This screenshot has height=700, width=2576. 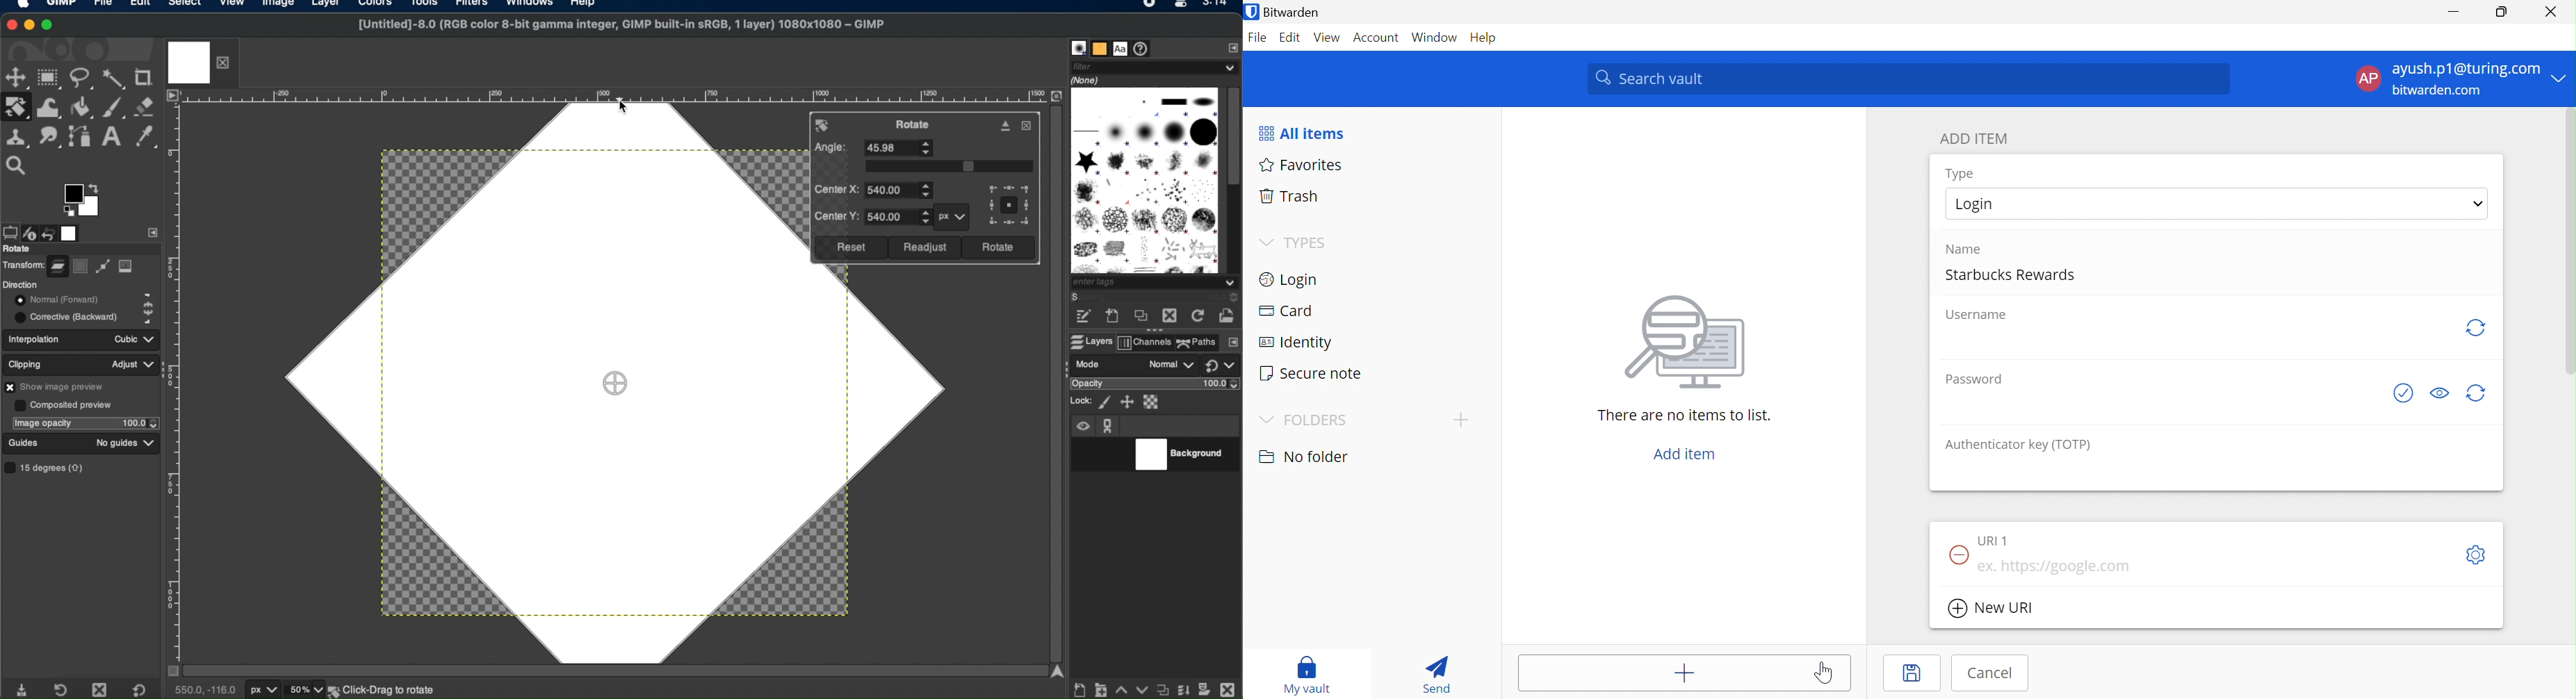 What do you see at coordinates (2015, 272) in the screenshot?
I see `Starbucks Rewards` at bounding box center [2015, 272].